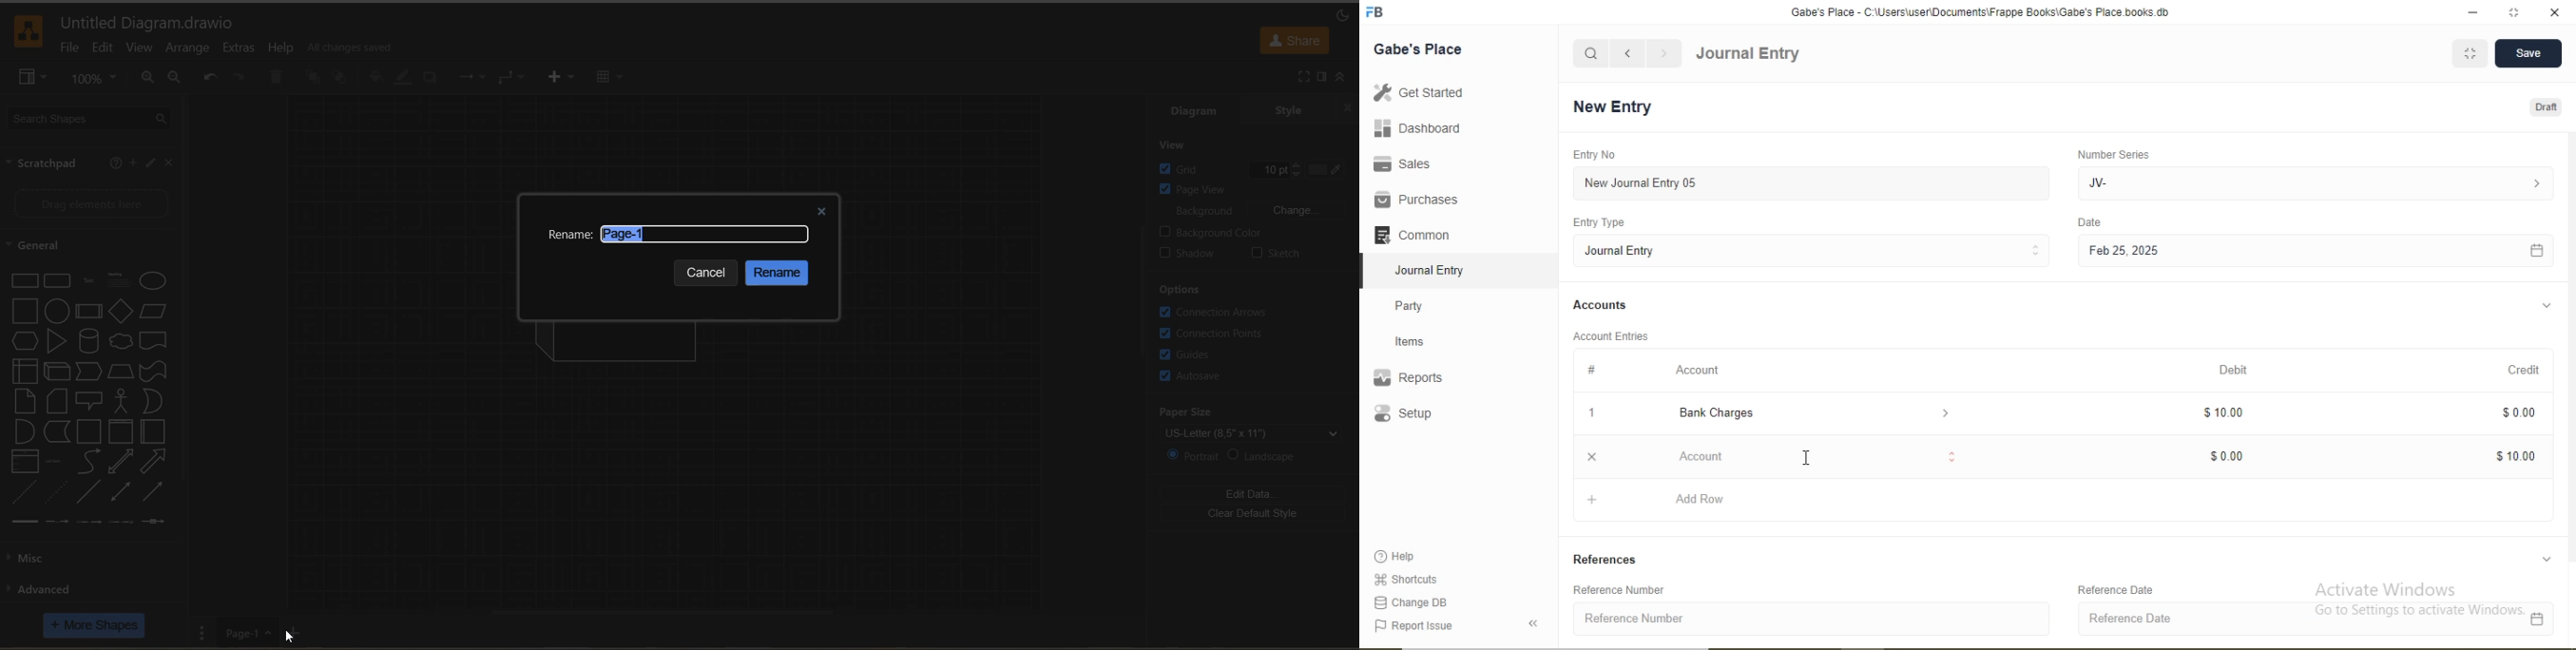 The height and width of the screenshot is (672, 2576). I want to click on share, so click(1295, 41).